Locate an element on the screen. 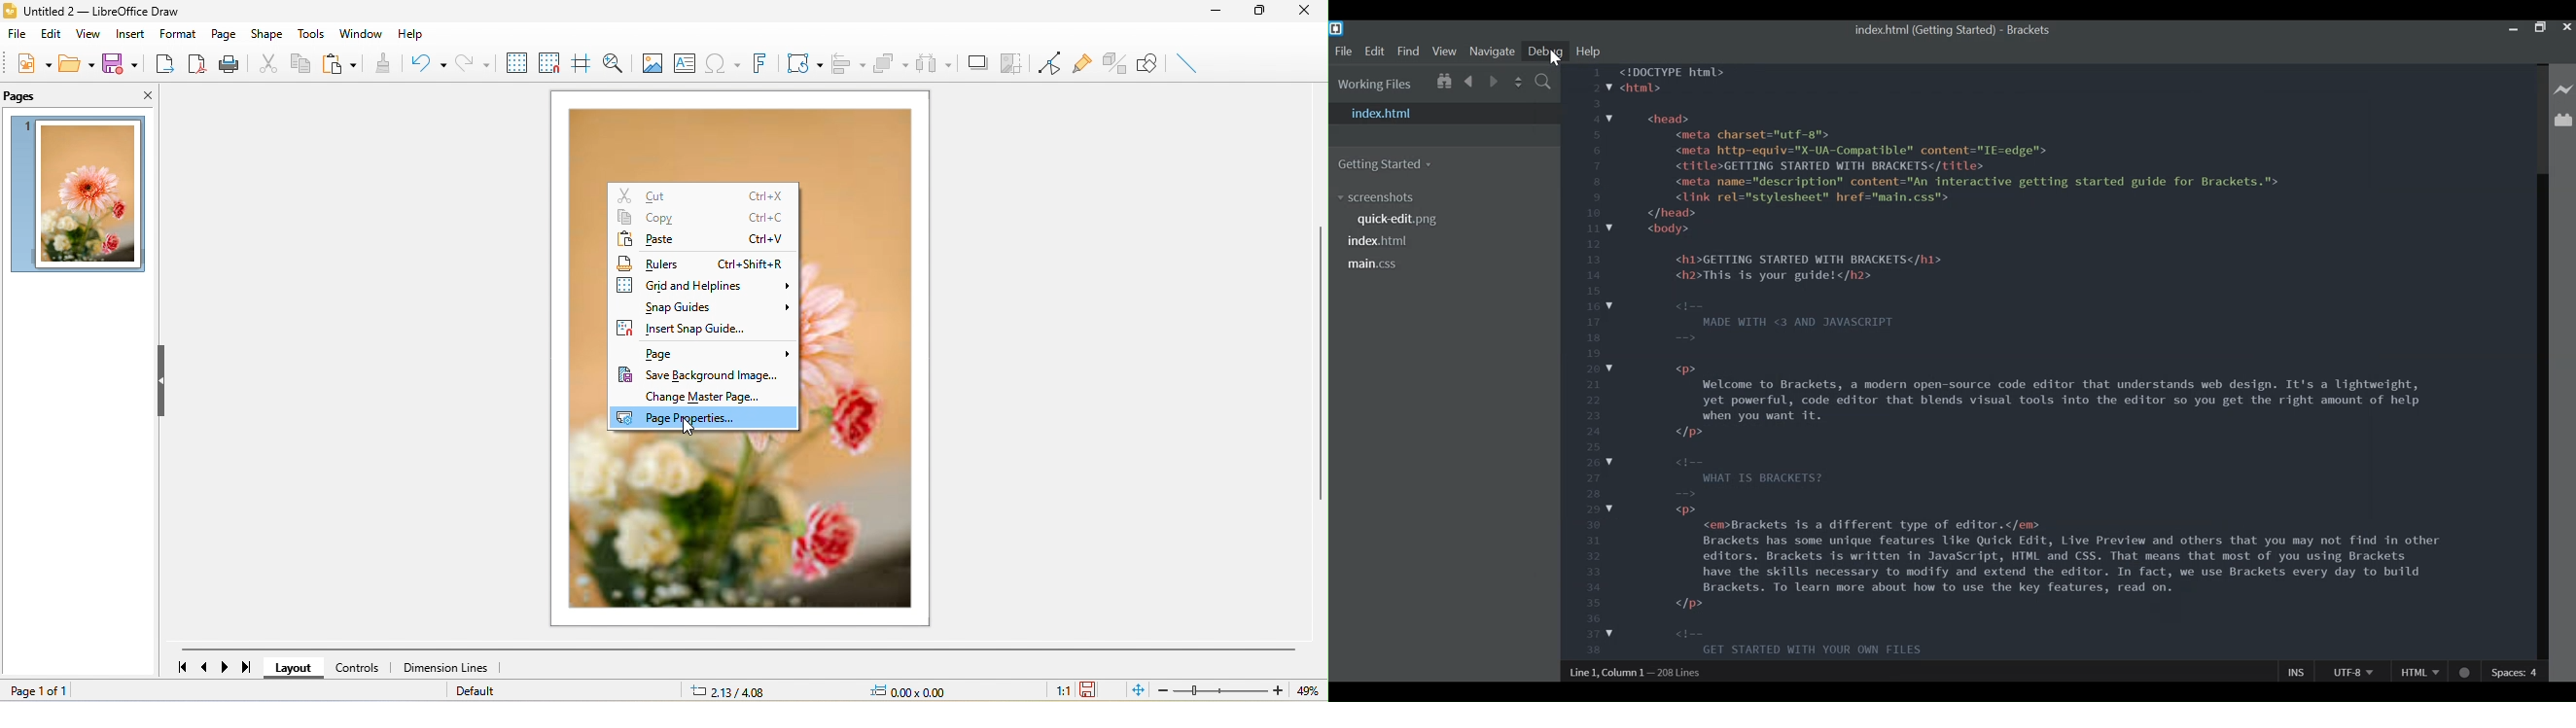 The image size is (2576, 728). save background image is located at coordinates (698, 373).